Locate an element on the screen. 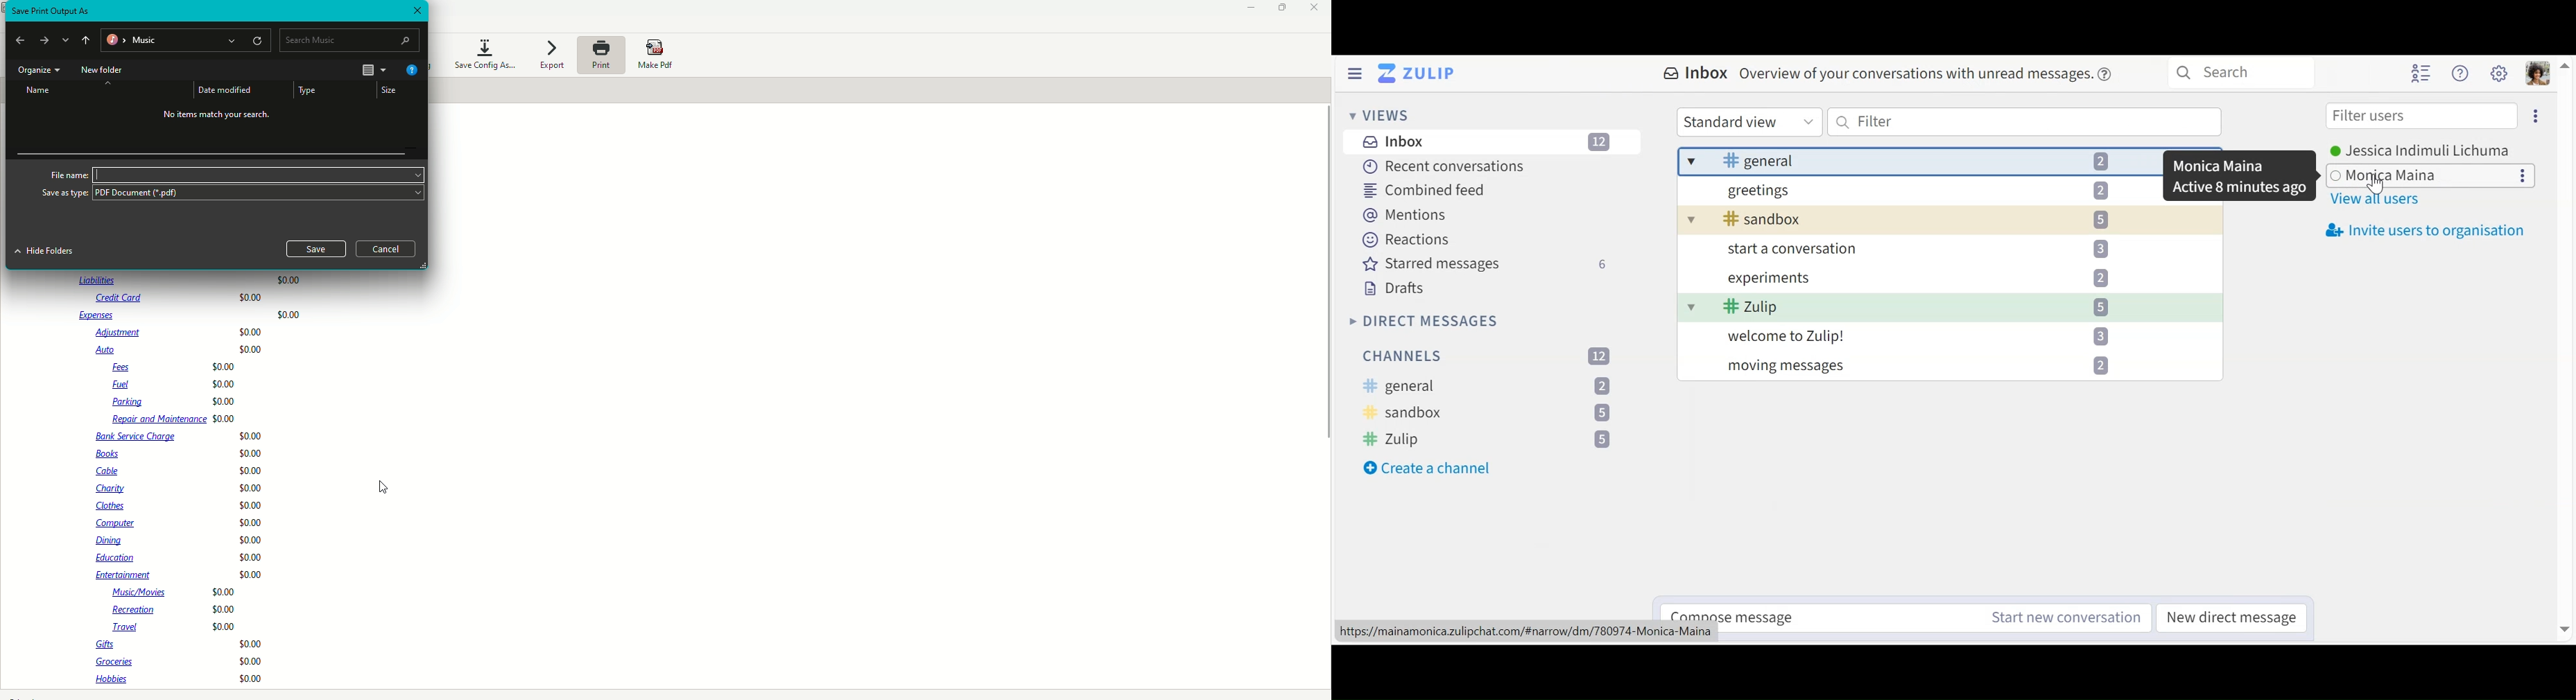 This screenshot has width=2576, height=700. Save is located at coordinates (317, 248).